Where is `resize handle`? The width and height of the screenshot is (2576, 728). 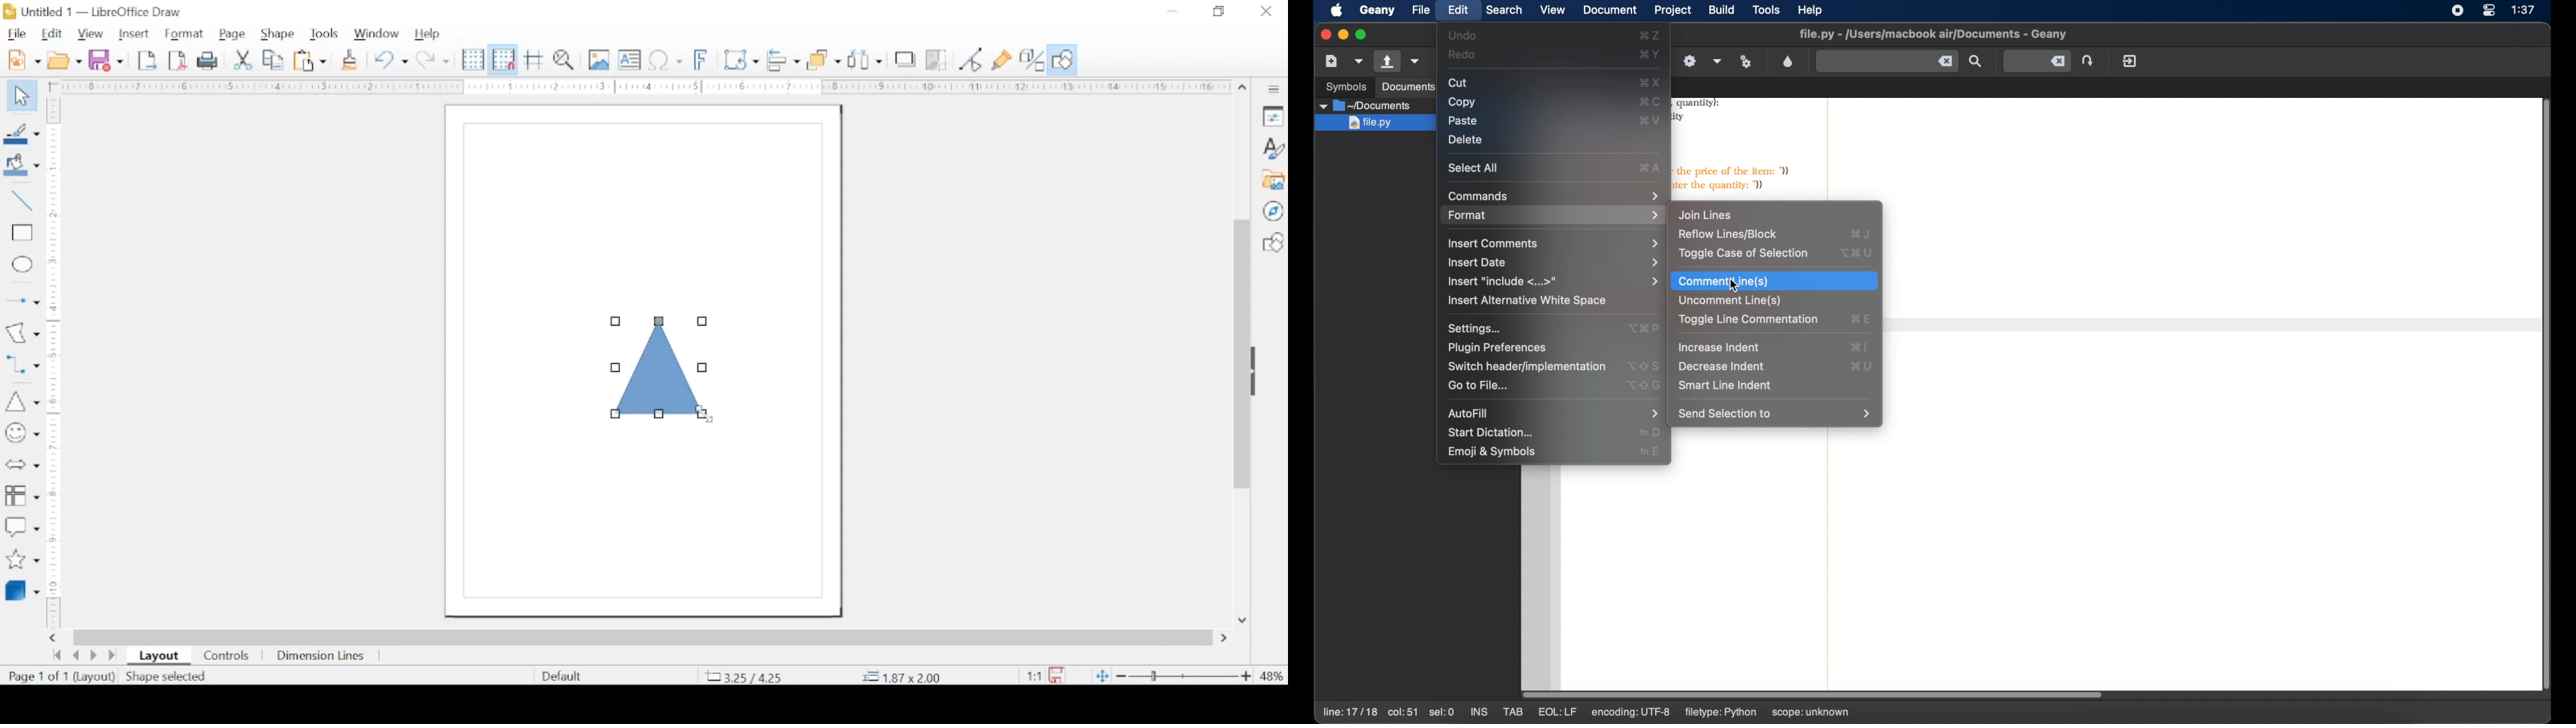 resize handle is located at coordinates (704, 367).